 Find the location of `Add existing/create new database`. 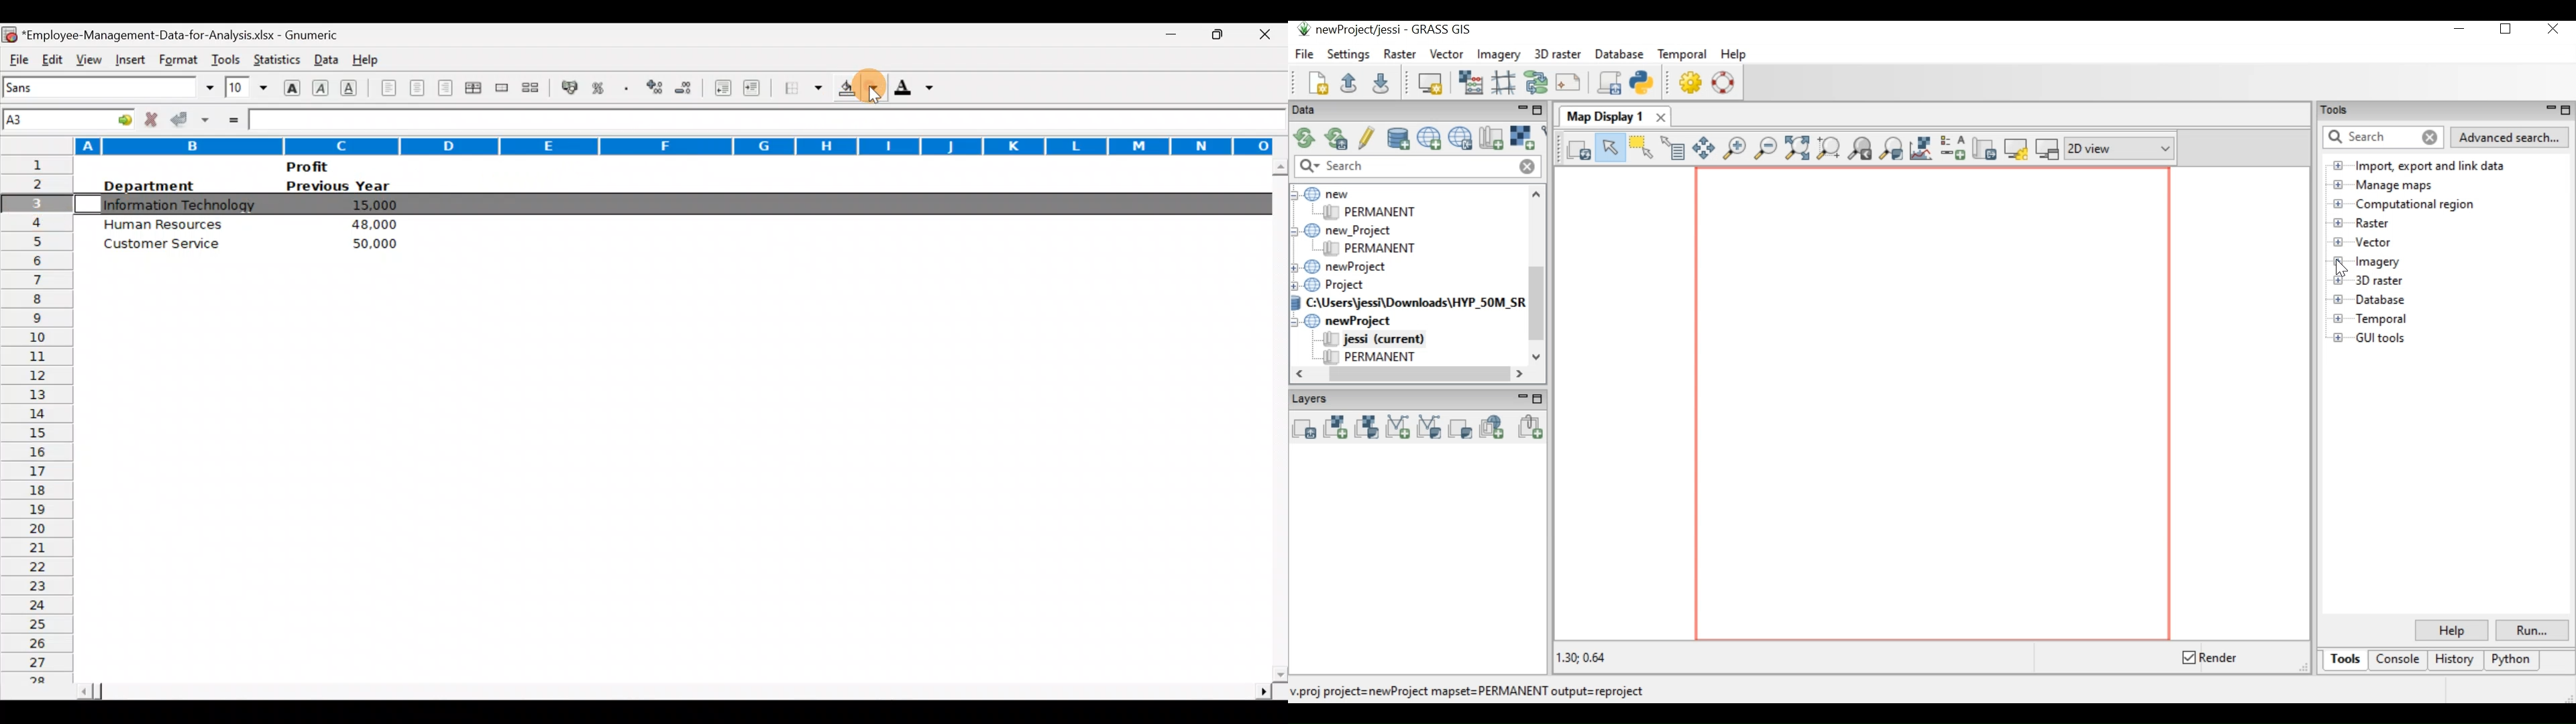

Add existing/create new database is located at coordinates (1399, 139).